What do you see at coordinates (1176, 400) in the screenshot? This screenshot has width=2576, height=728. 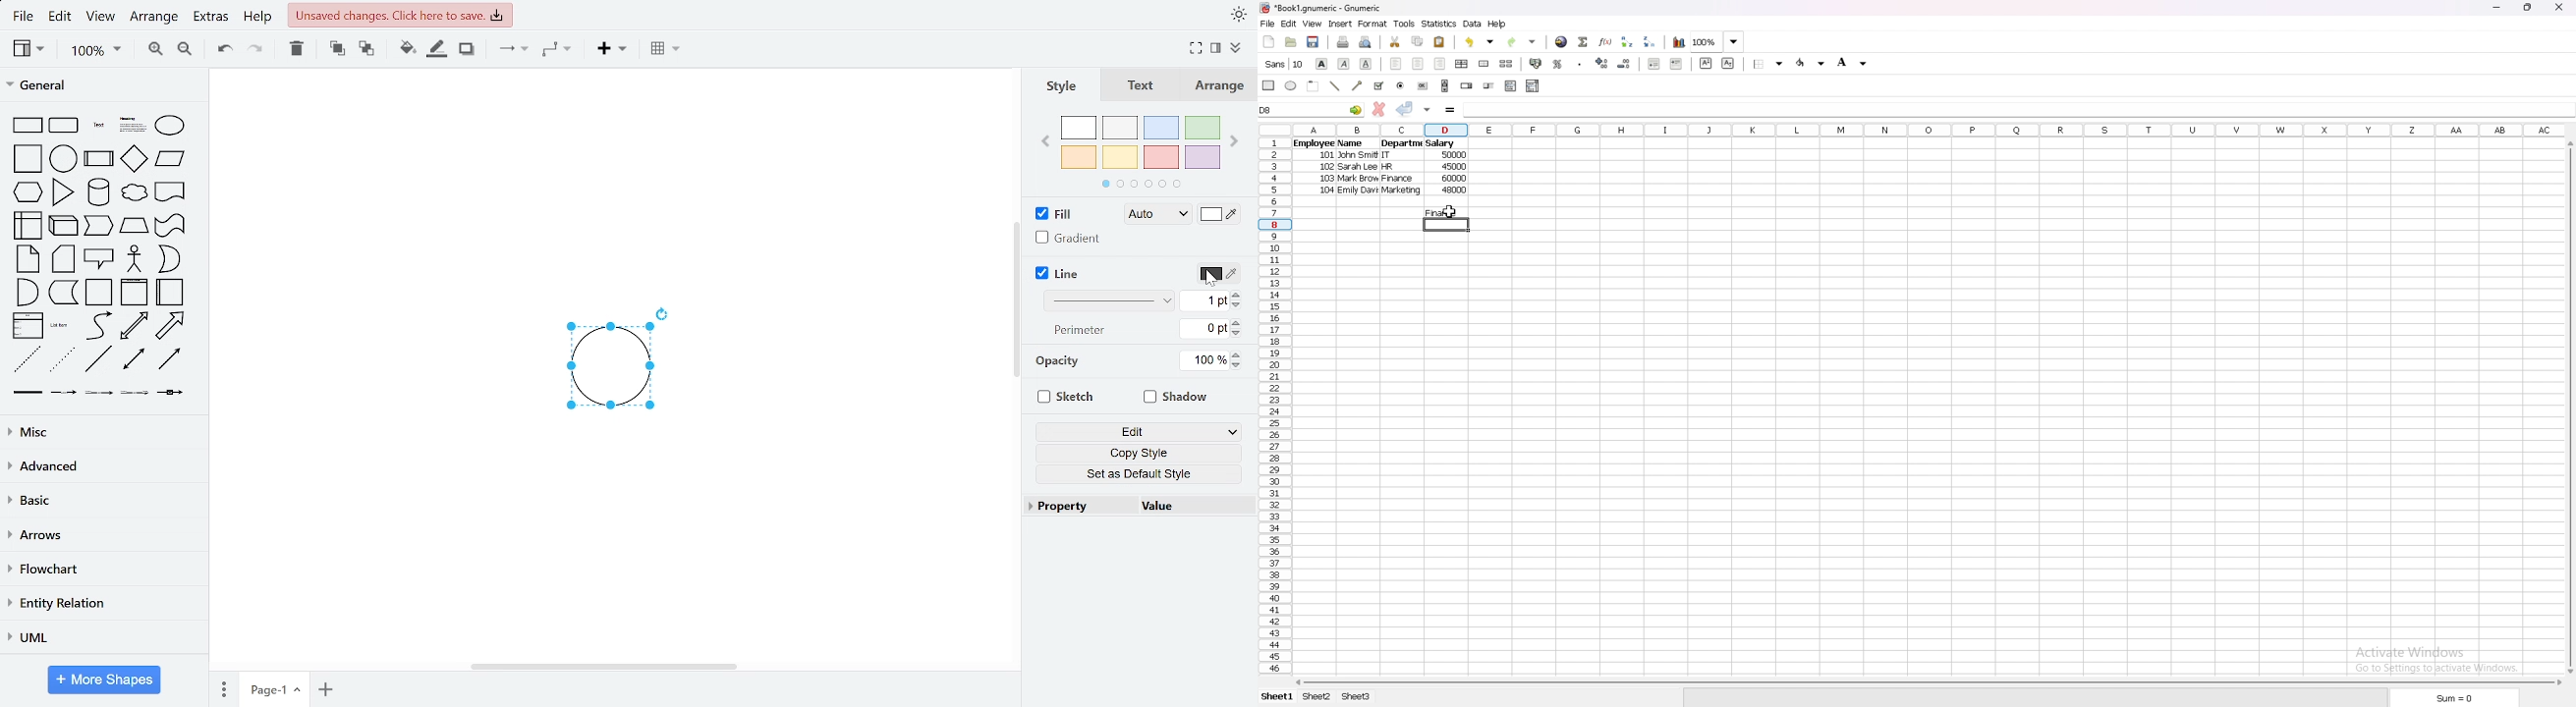 I see `shadow` at bounding box center [1176, 400].